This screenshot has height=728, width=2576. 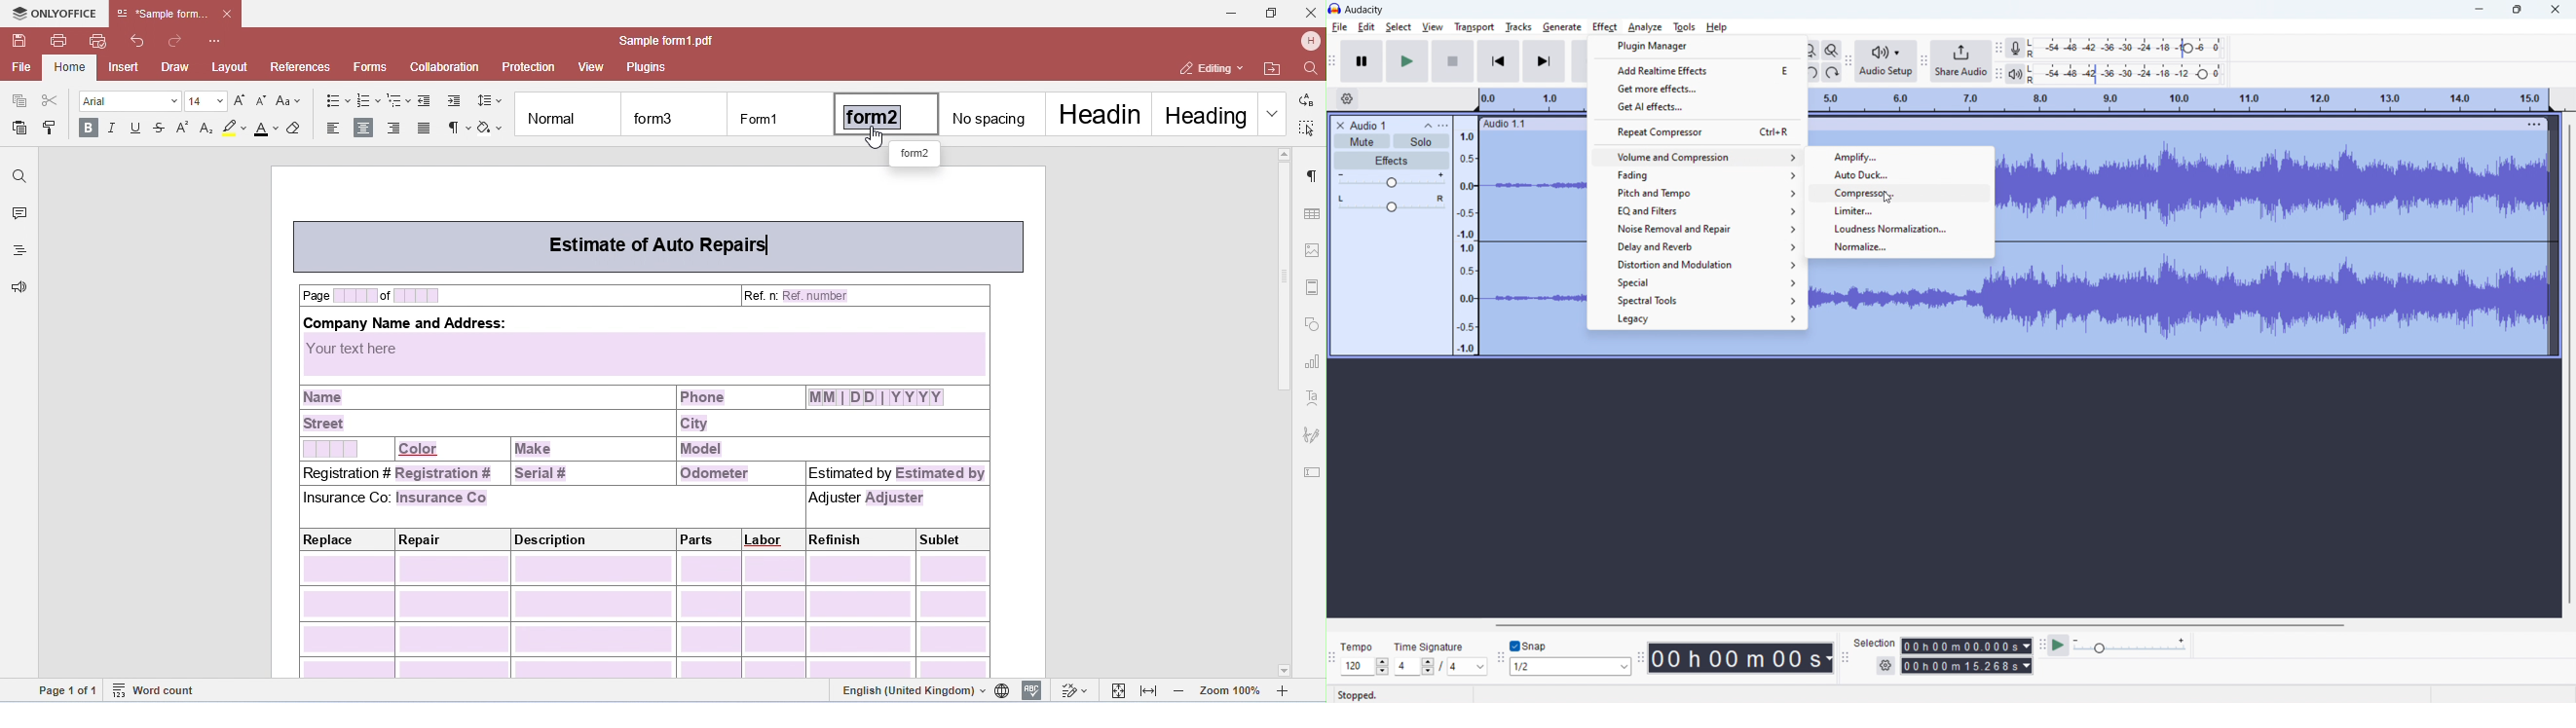 What do you see at coordinates (2041, 645) in the screenshot?
I see `play at speed toolbar` at bounding box center [2041, 645].